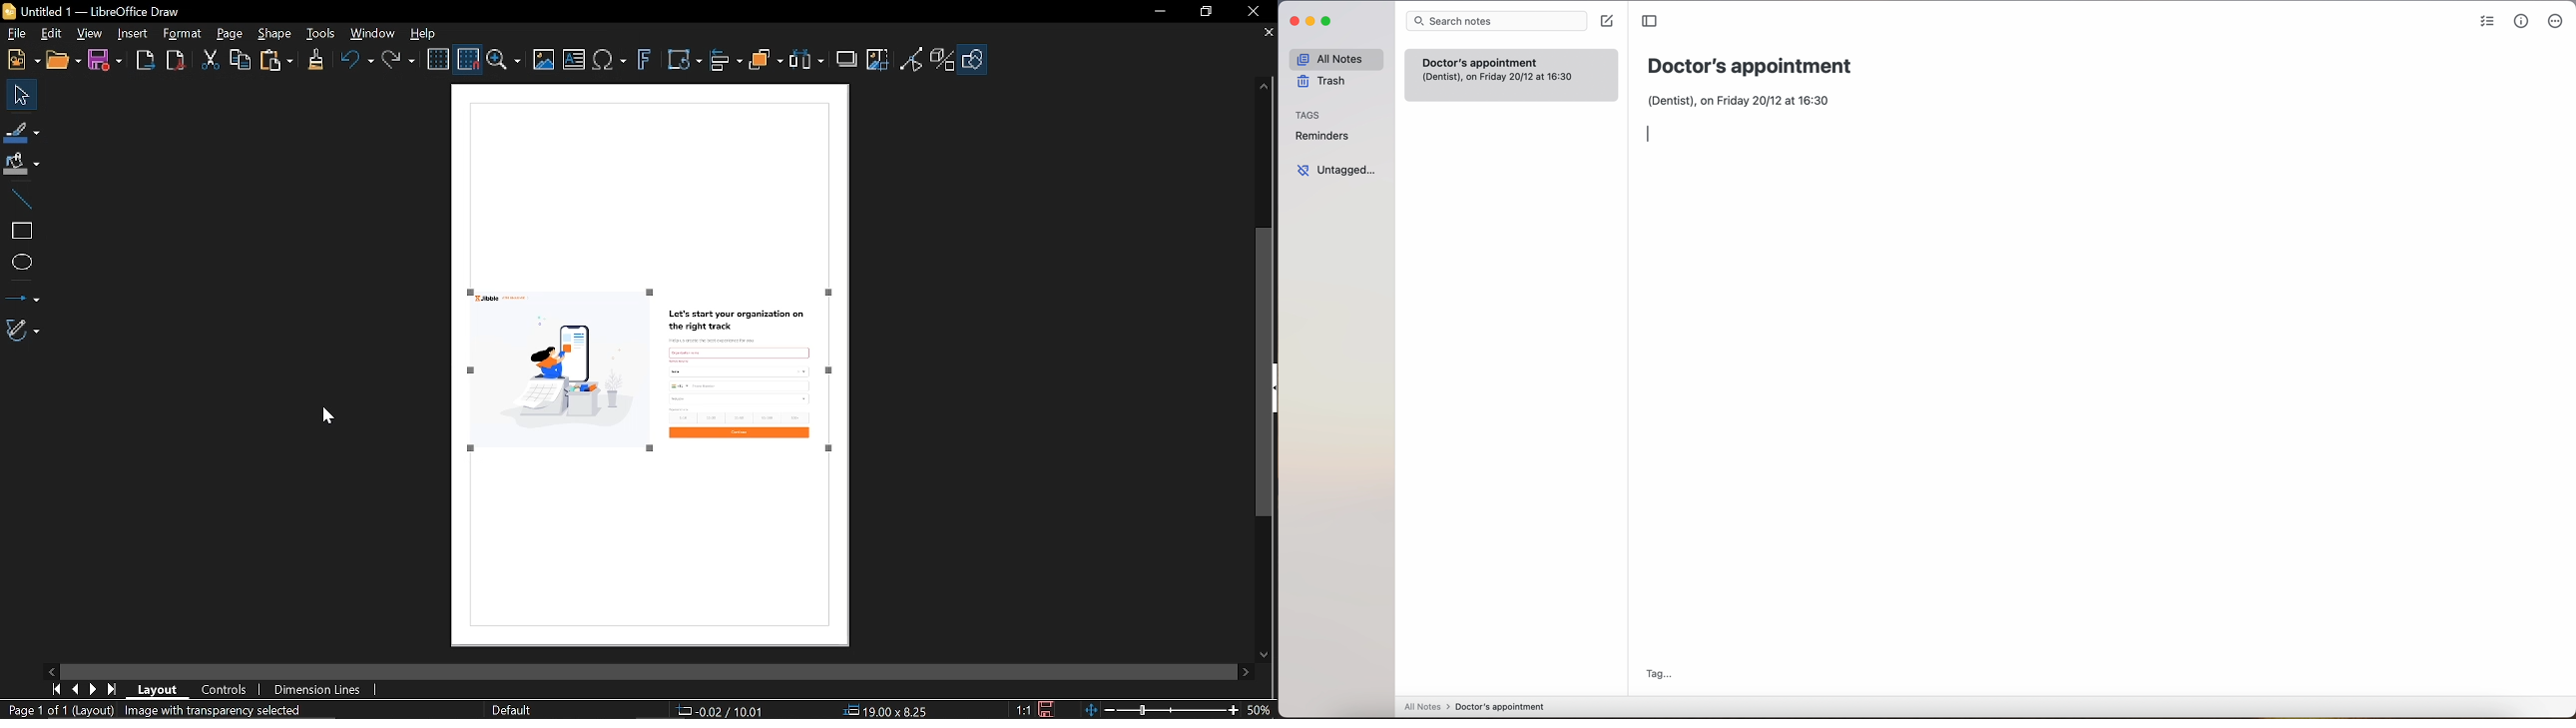 The height and width of the screenshot is (728, 2576). What do you see at coordinates (1329, 21) in the screenshot?
I see `maximize app` at bounding box center [1329, 21].